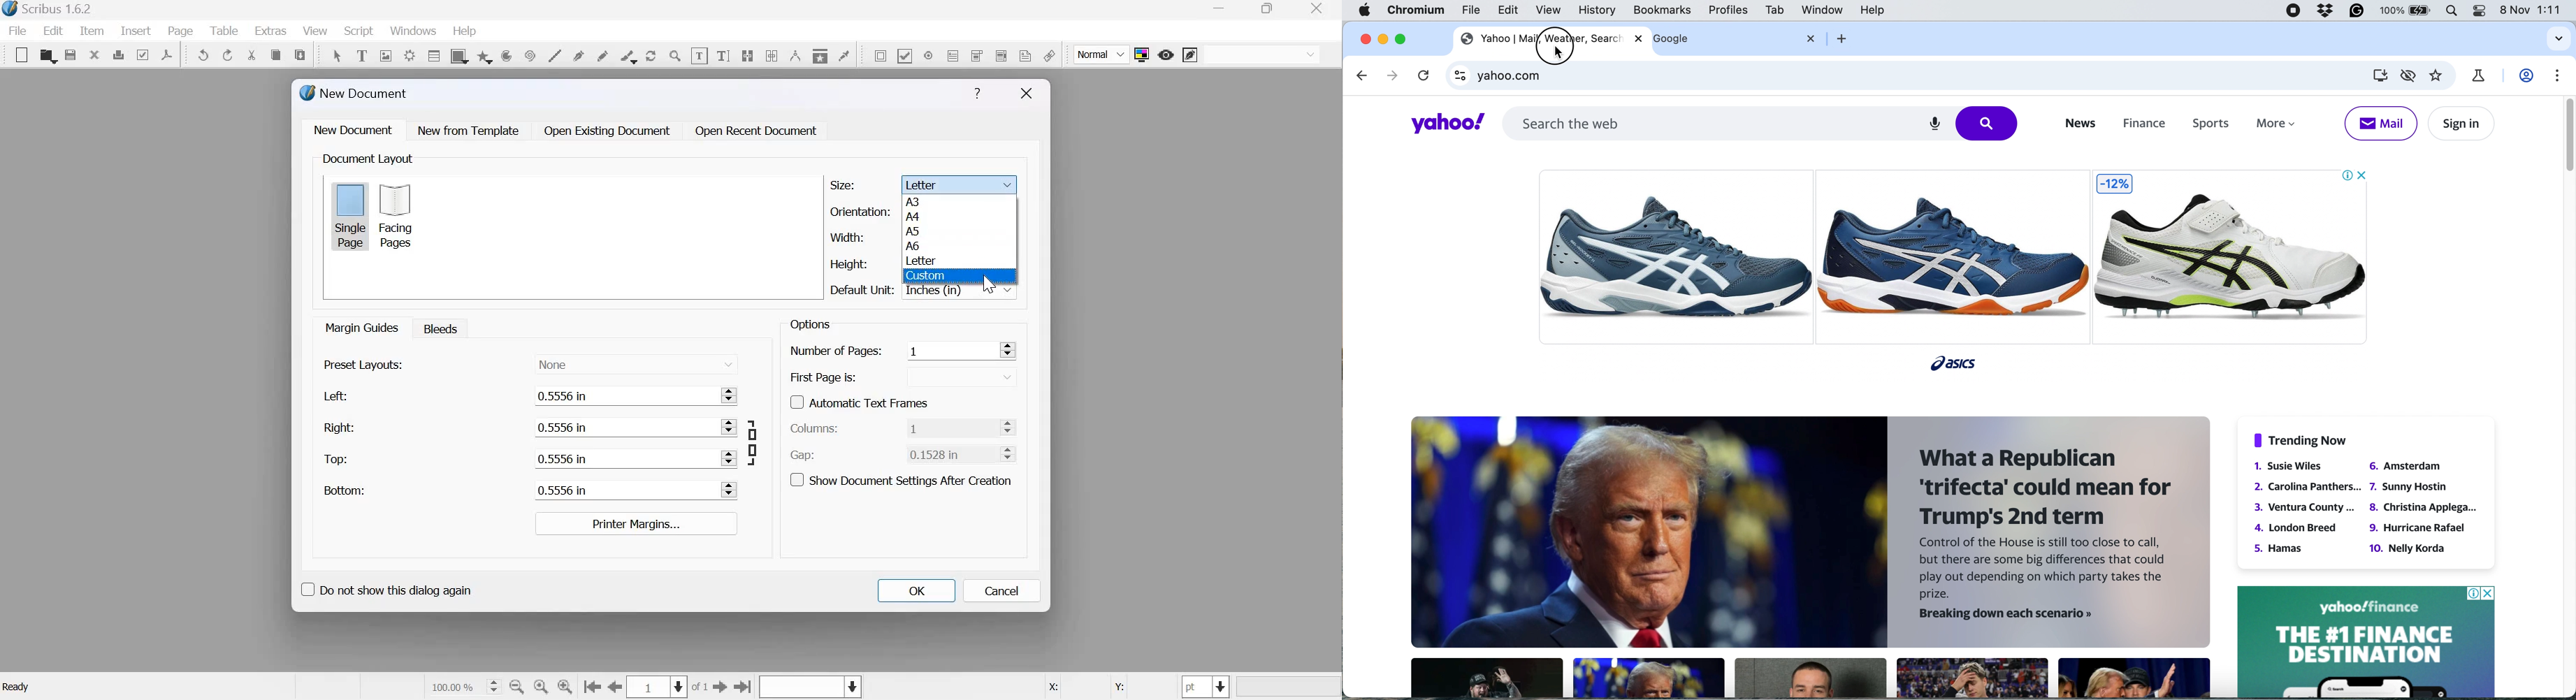 This screenshot has width=2576, height=700. What do you see at coordinates (916, 590) in the screenshot?
I see `OK` at bounding box center [916, 590].